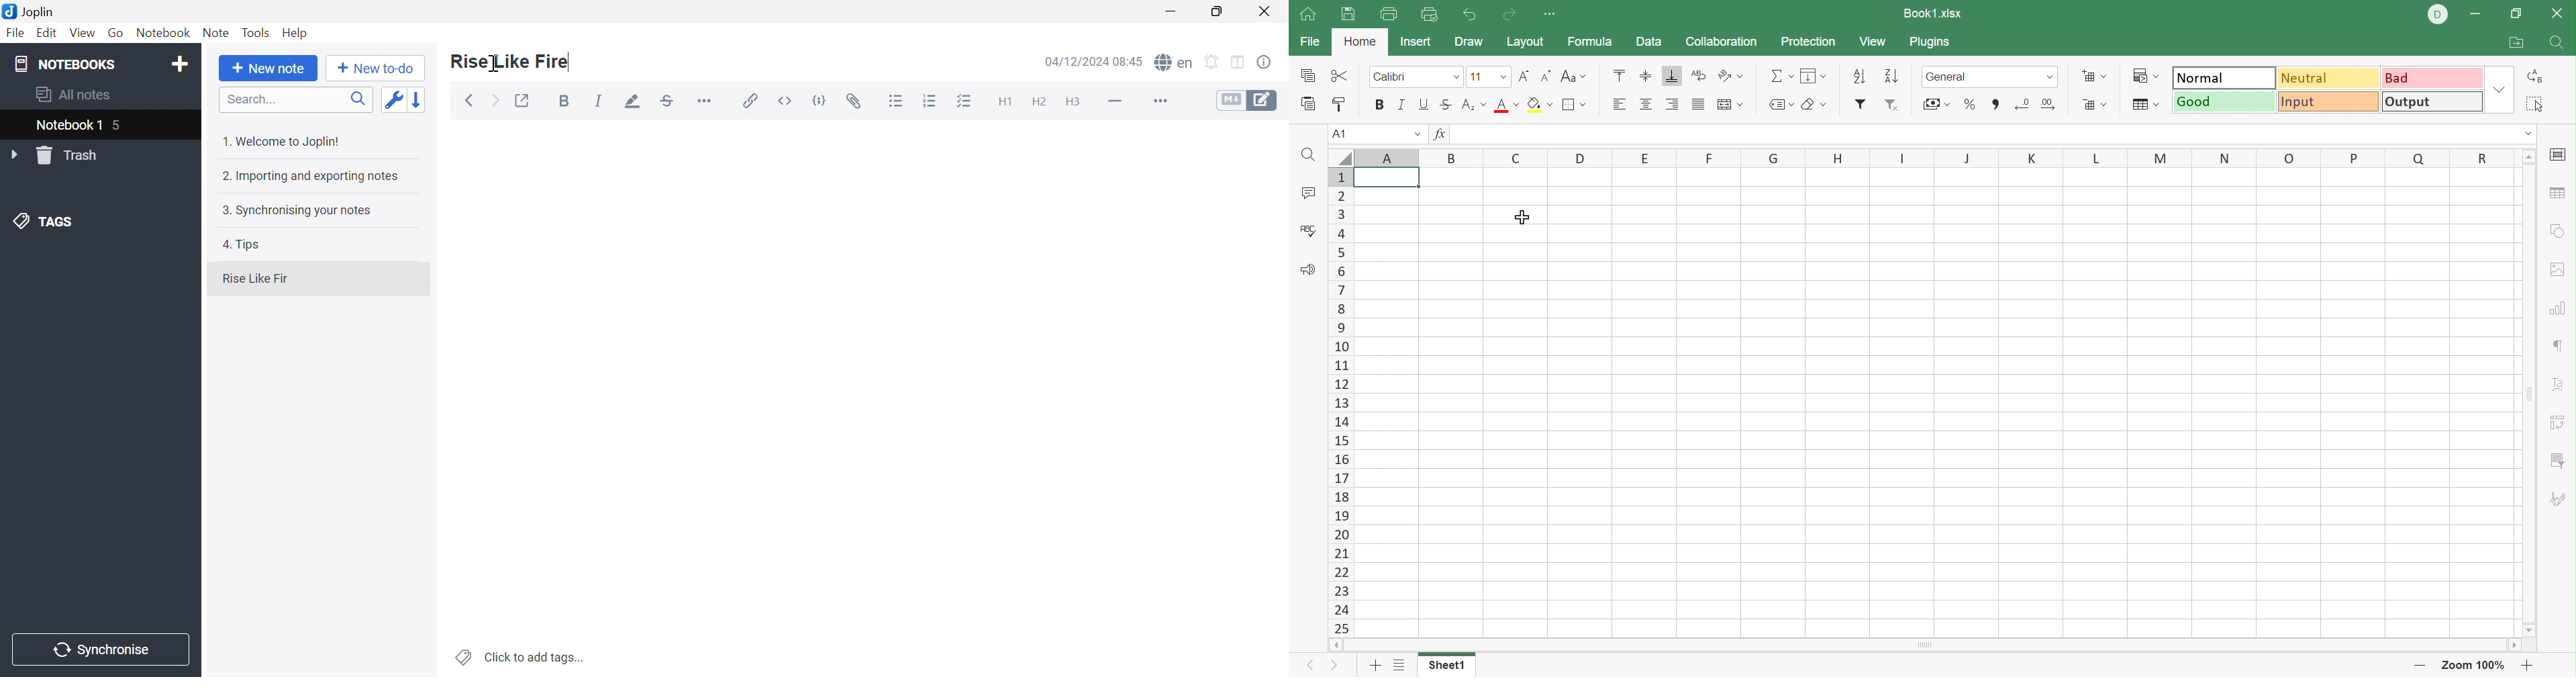  I want to click on More, so click(1159, 102).